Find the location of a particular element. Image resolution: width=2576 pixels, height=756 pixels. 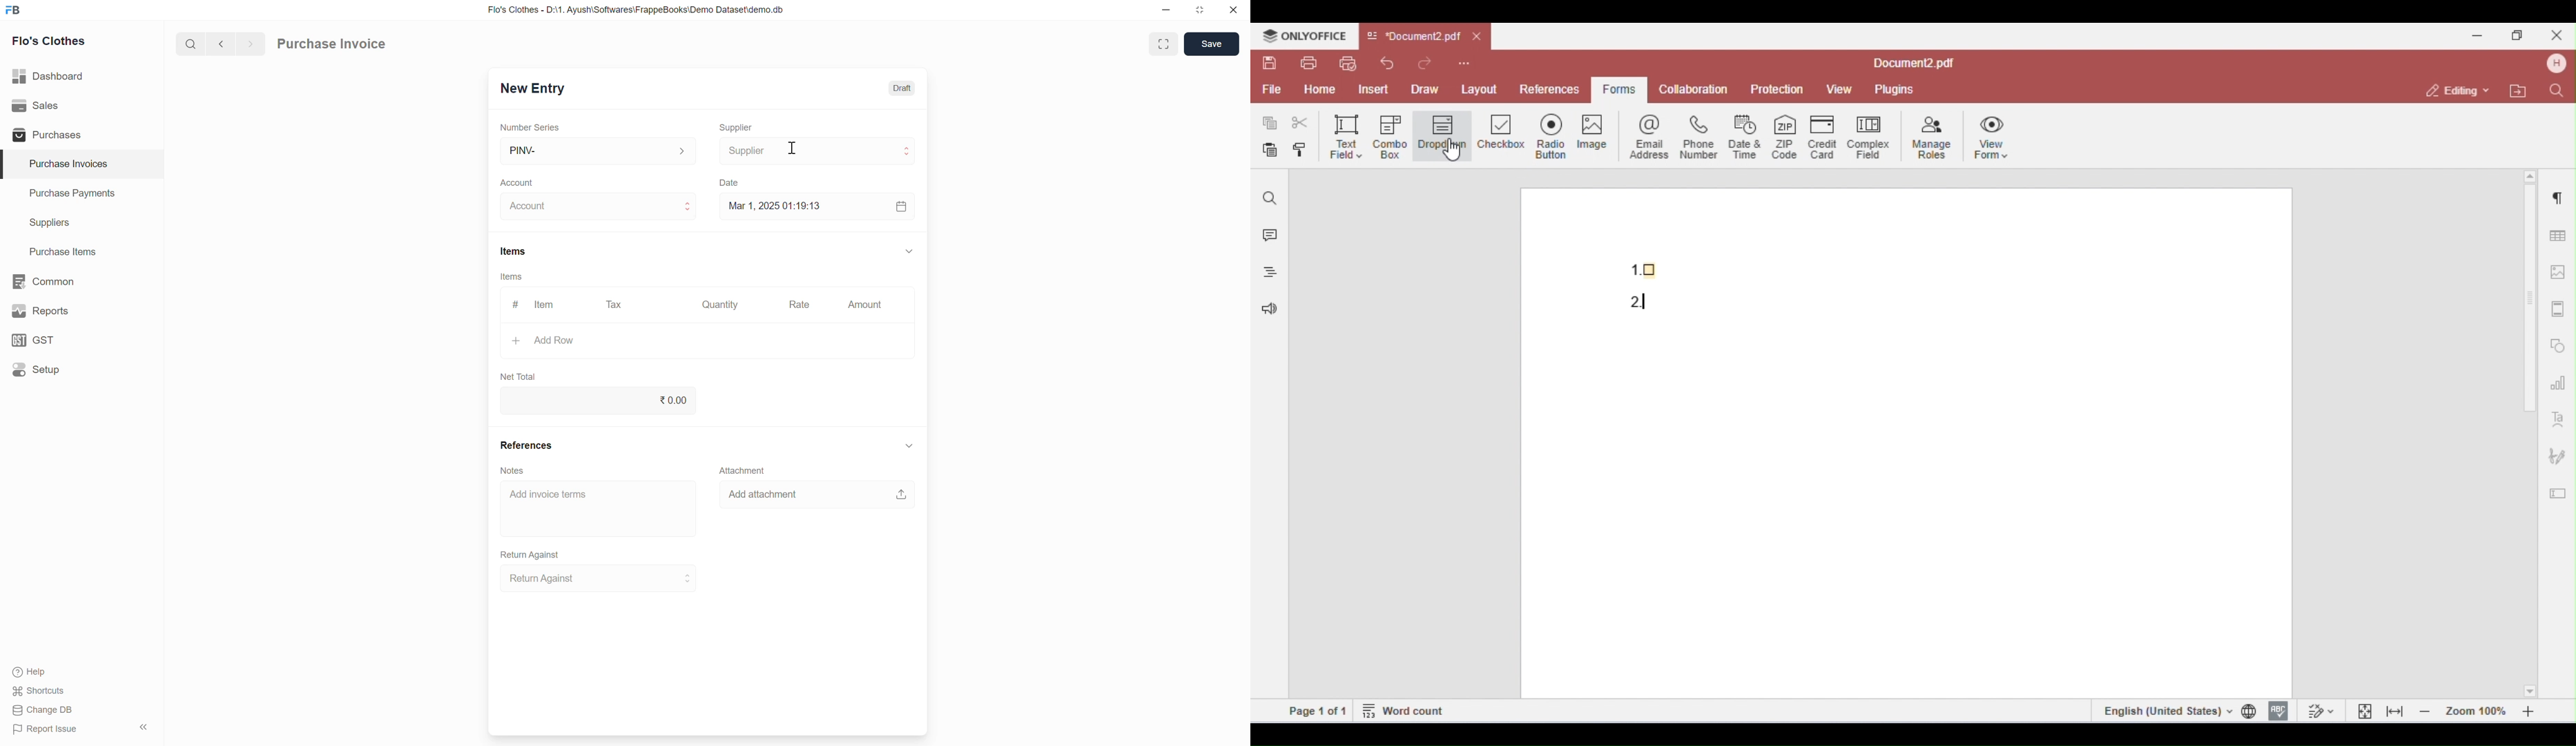

New Entry is located at coordinates (532, 89).